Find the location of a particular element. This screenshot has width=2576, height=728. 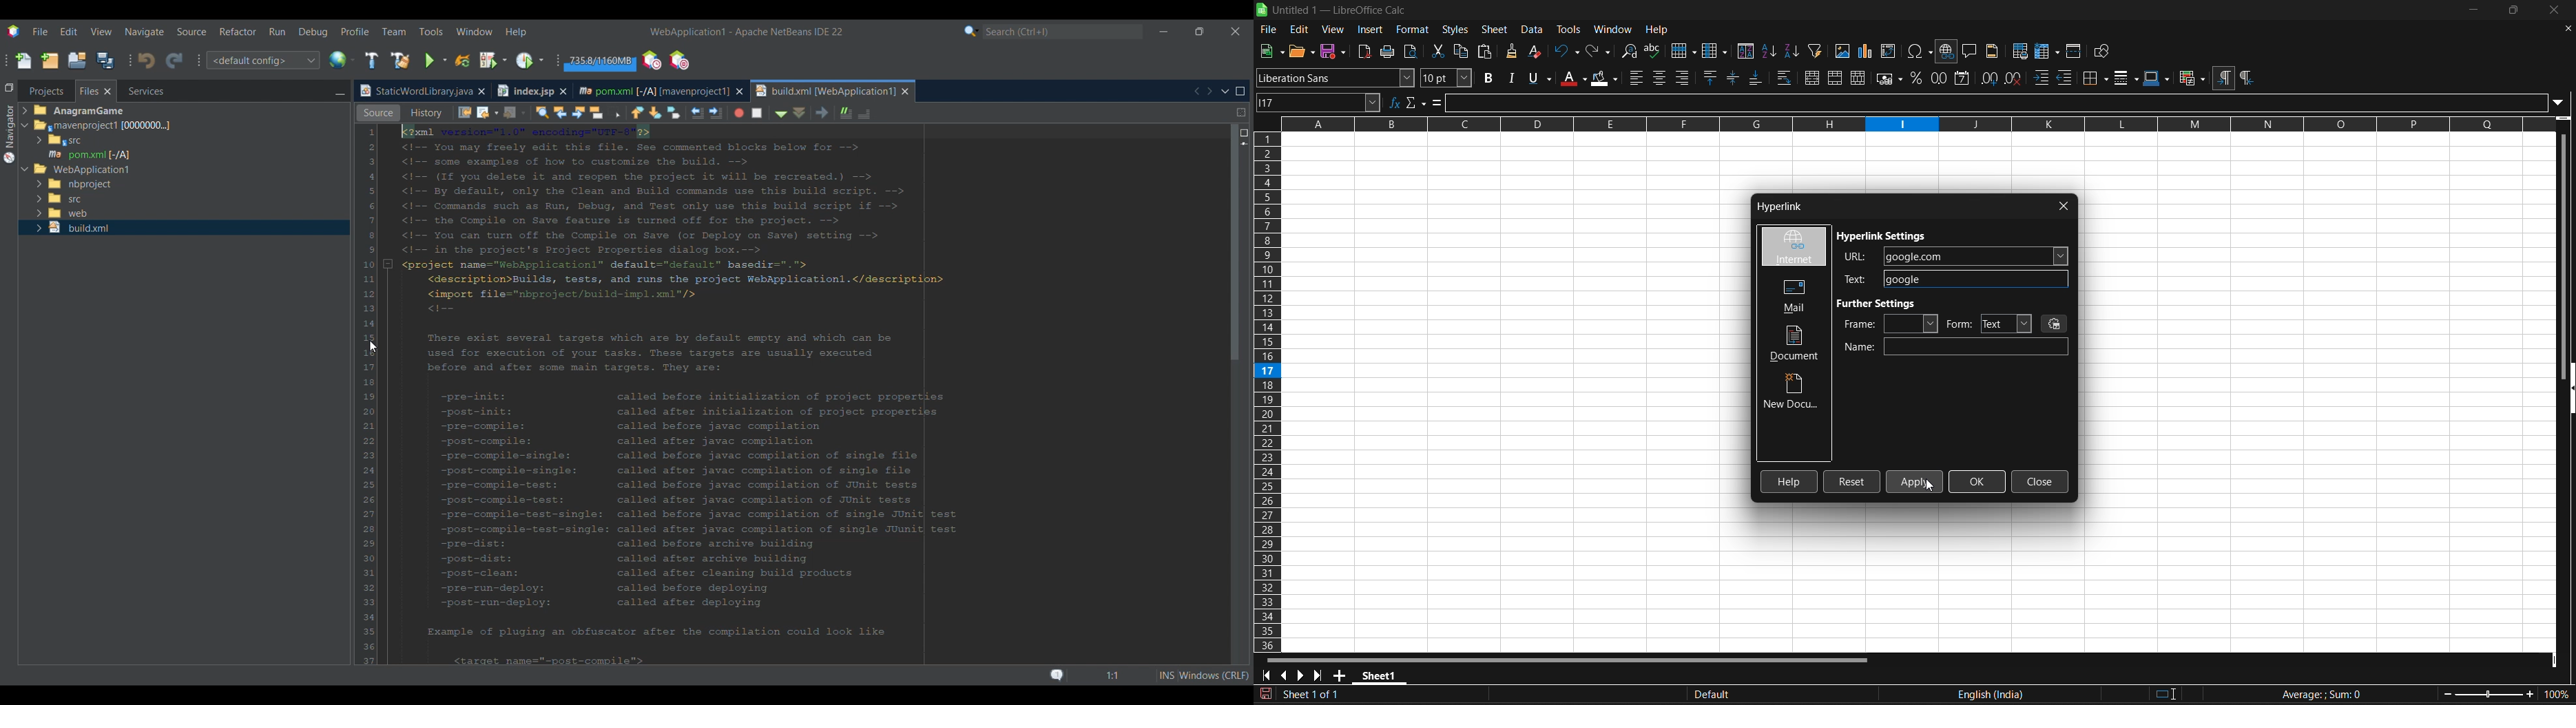

background color is located at coordinates (1606, 77).